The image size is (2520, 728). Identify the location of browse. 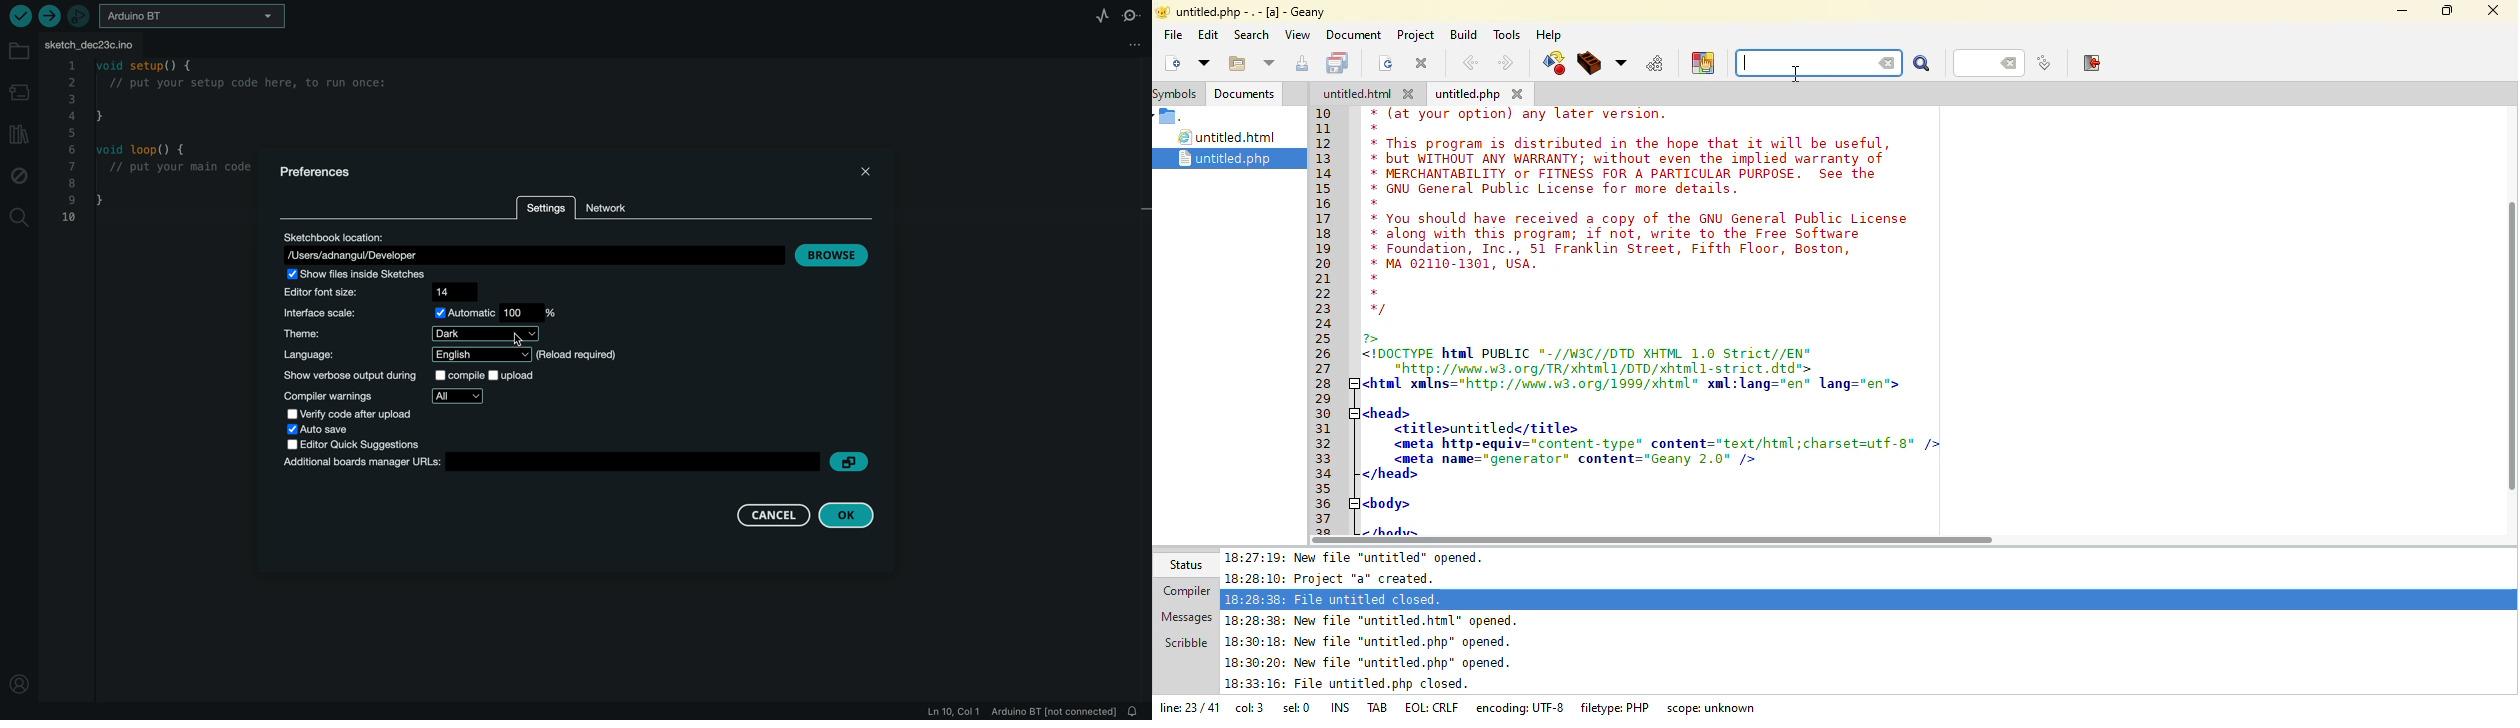
(837, 255).